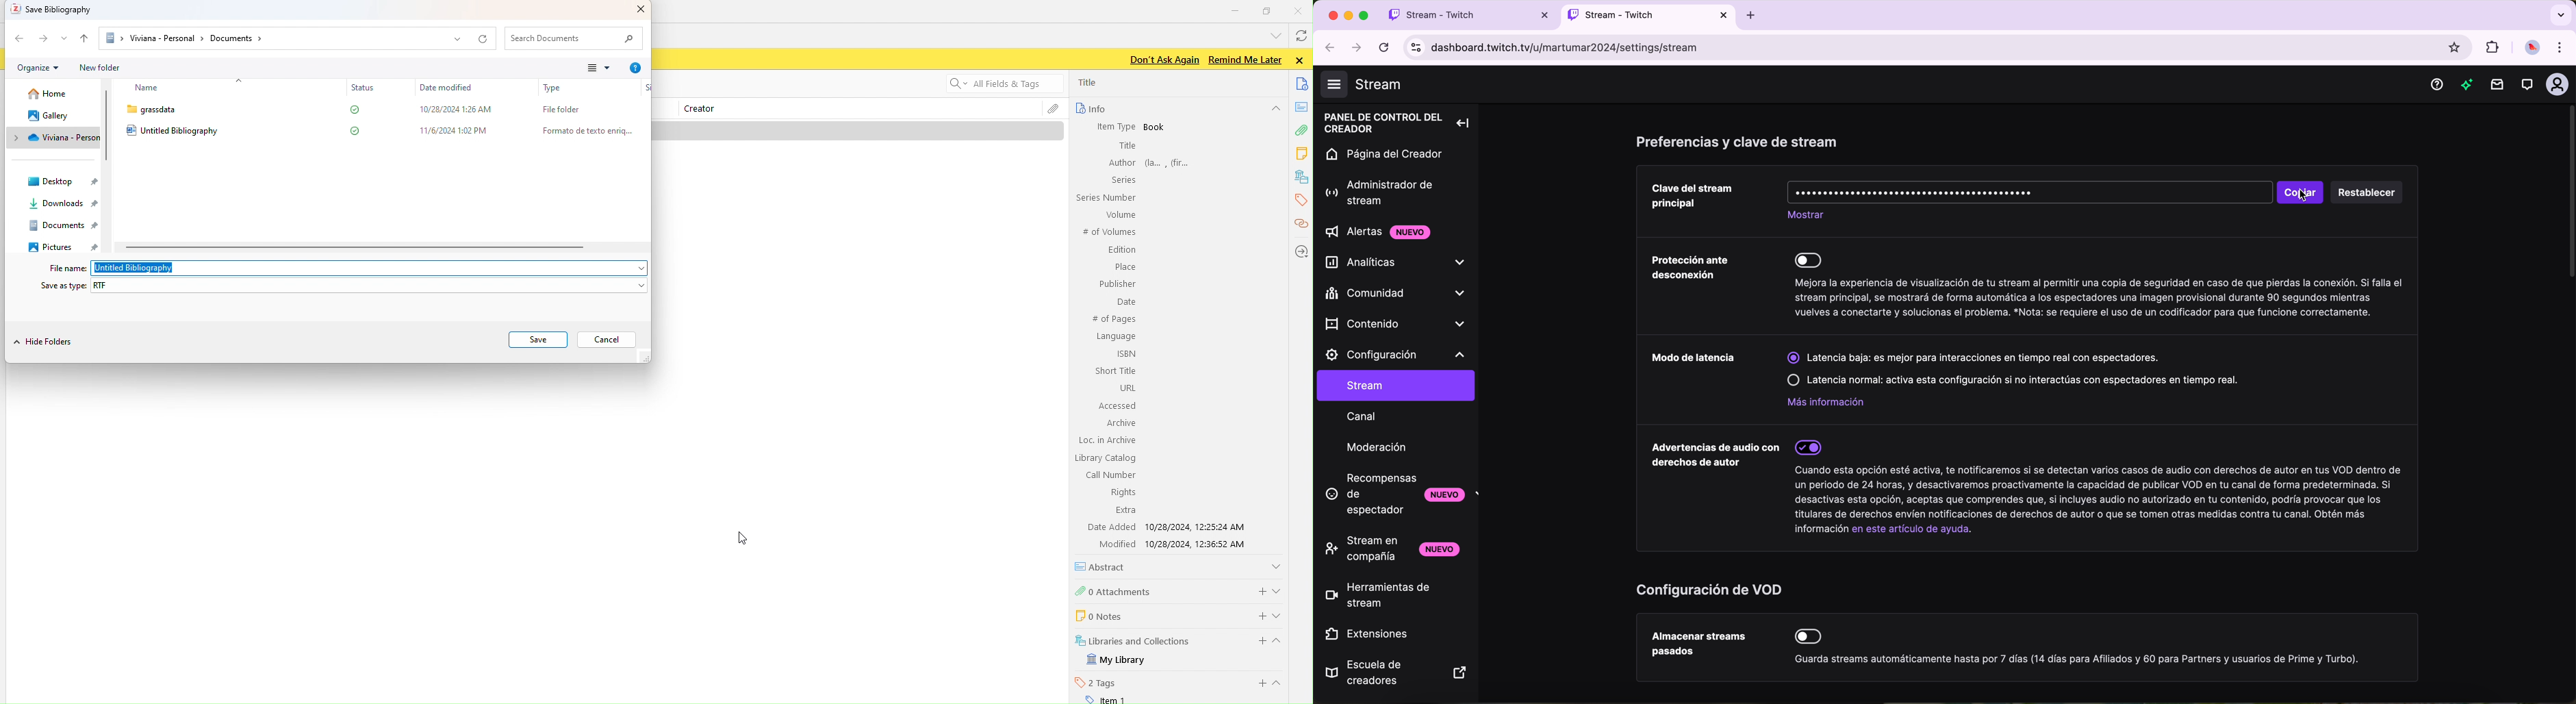 This screenshot has width=2576, height=728. Describe the element at coordinates (355, 248) in the screenshot. I see `scroll` at that location.